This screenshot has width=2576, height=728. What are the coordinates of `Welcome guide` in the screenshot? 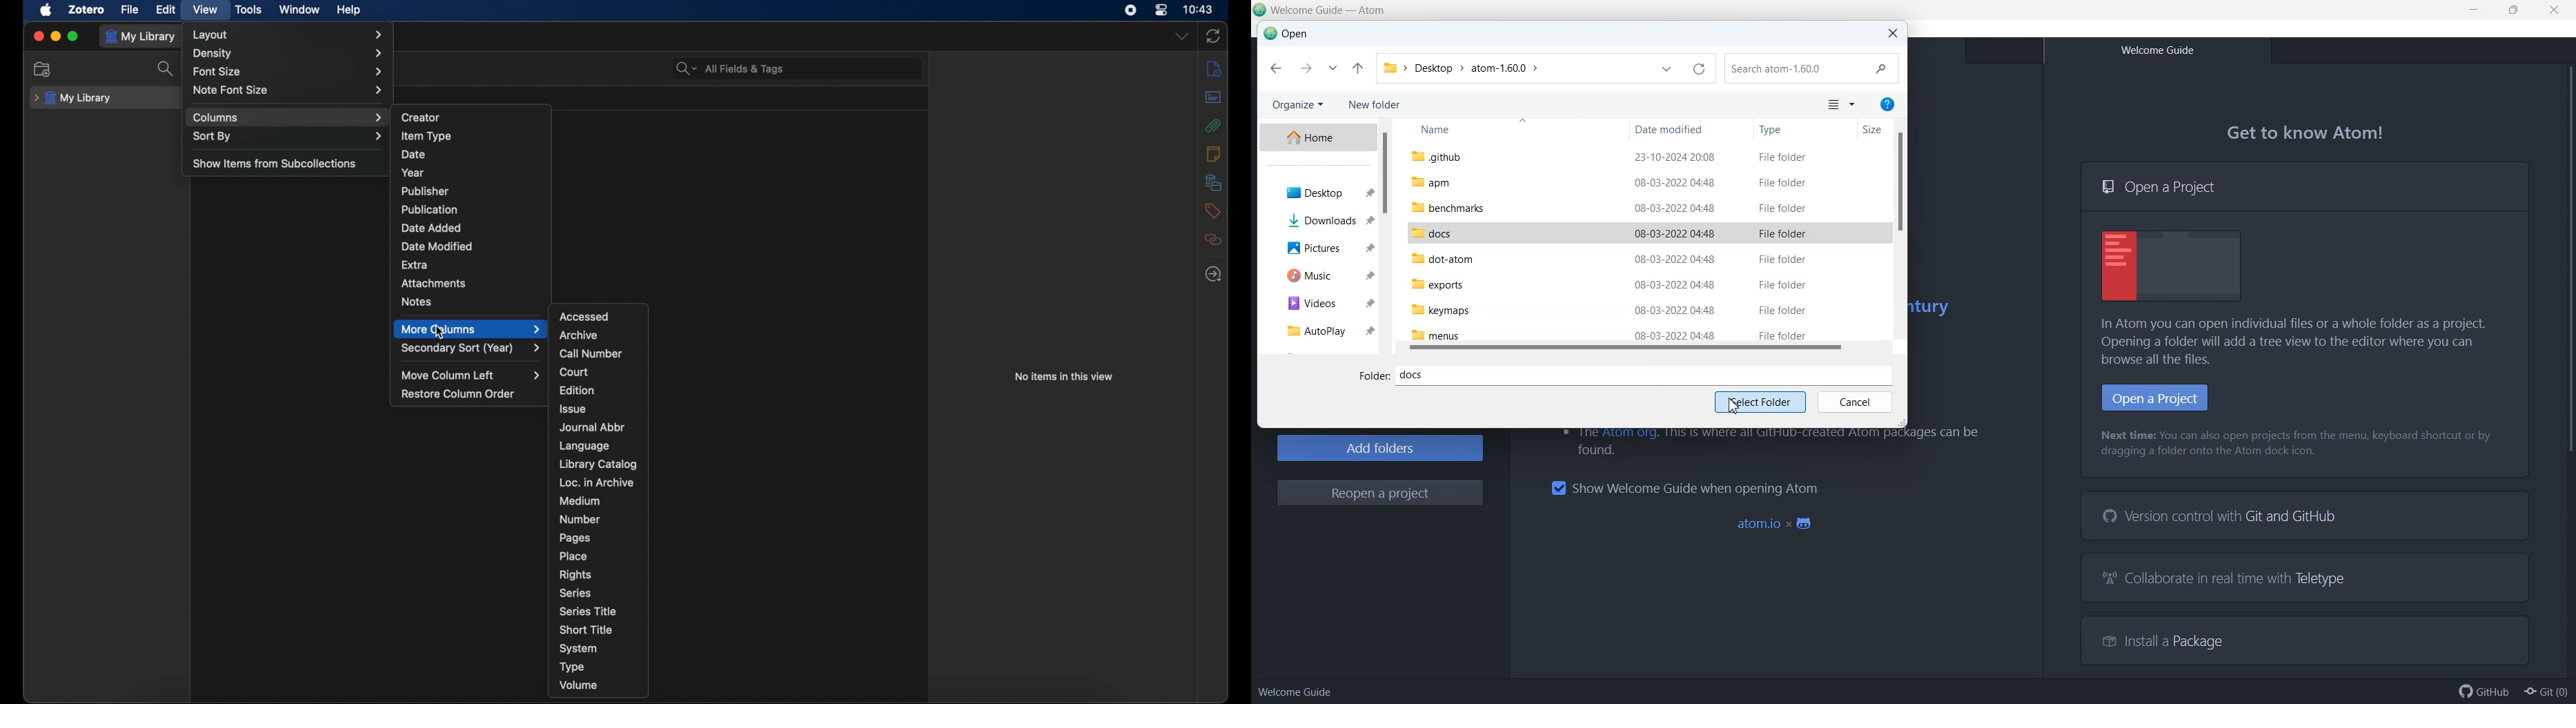 It's located at (1295, 692).